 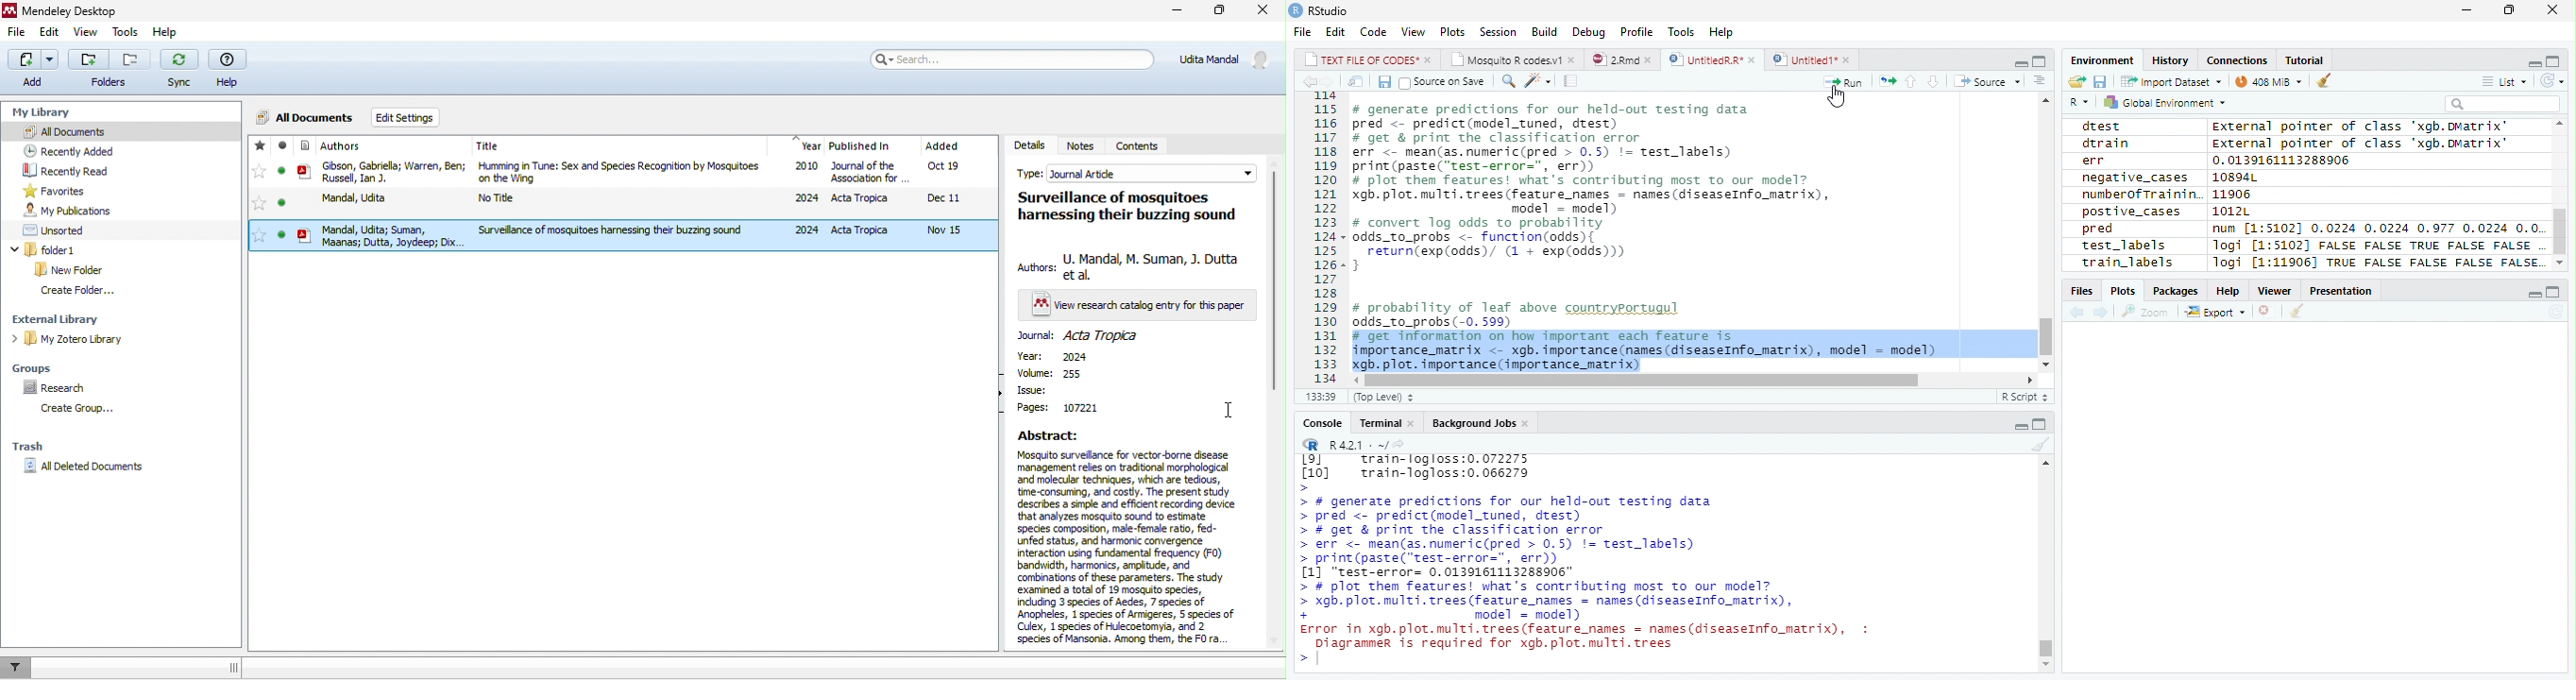 I want to click on Background Jobs, so click(x=1481, y=422).